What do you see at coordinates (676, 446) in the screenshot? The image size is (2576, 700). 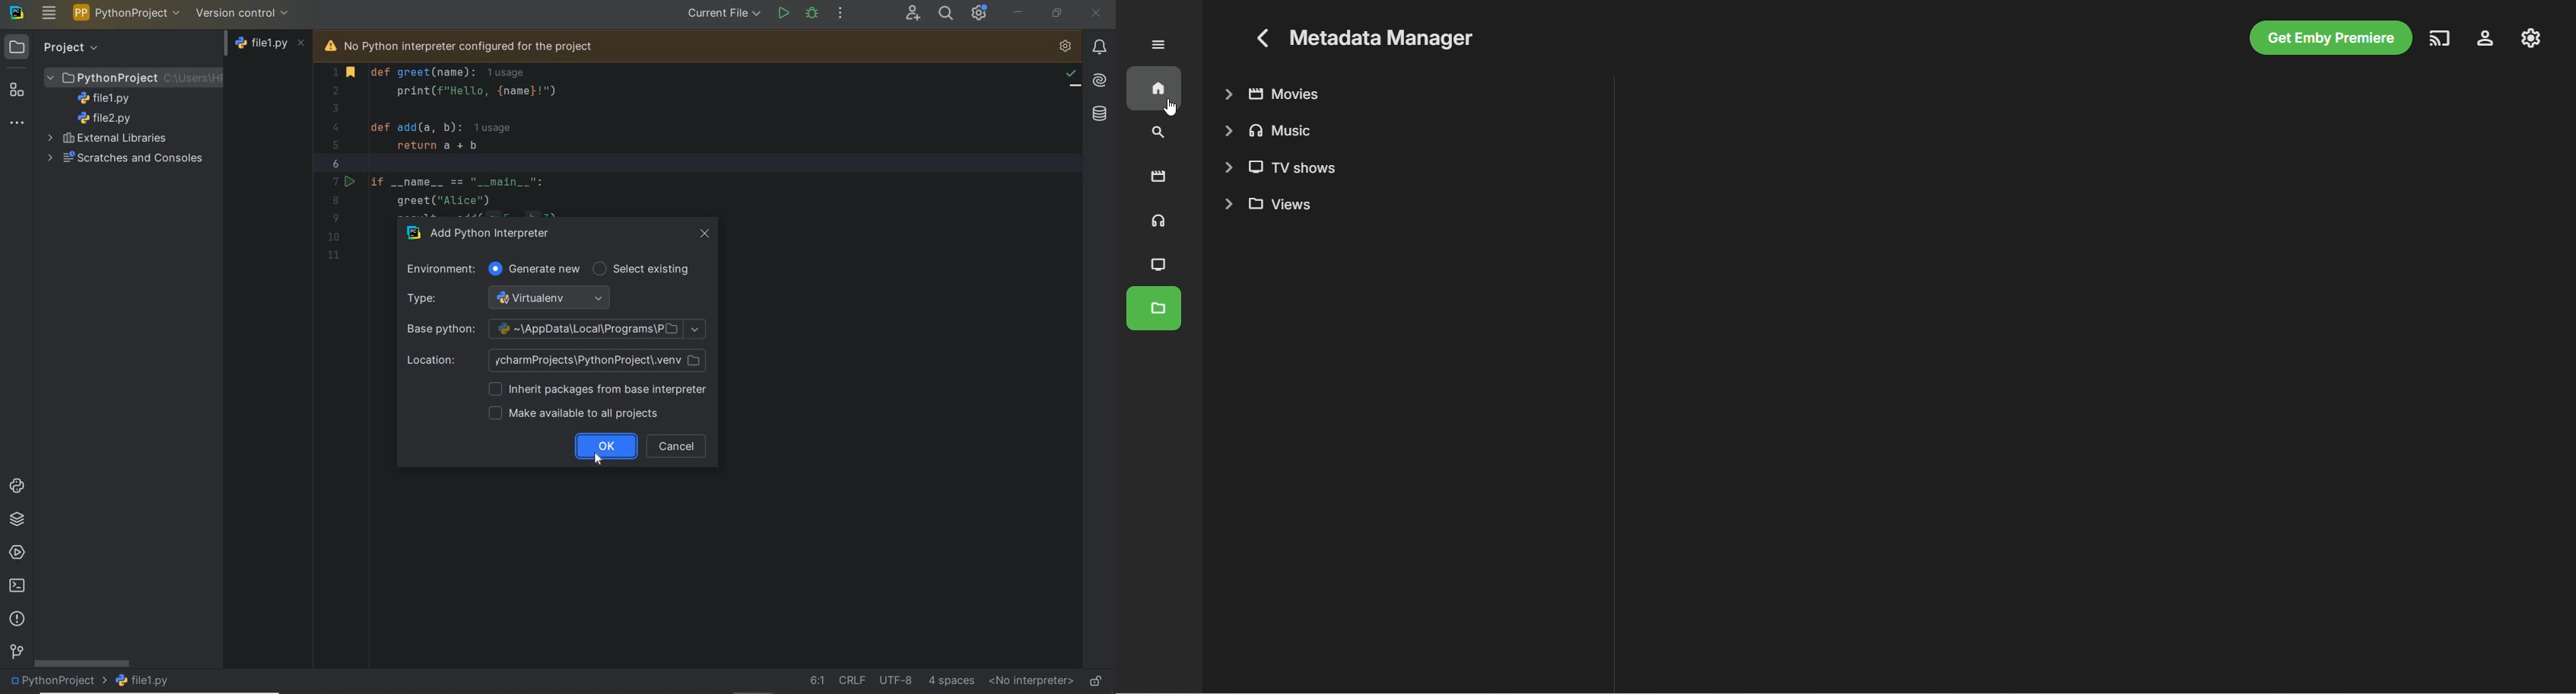 I see `cancel` at bounding box center [676, 446].